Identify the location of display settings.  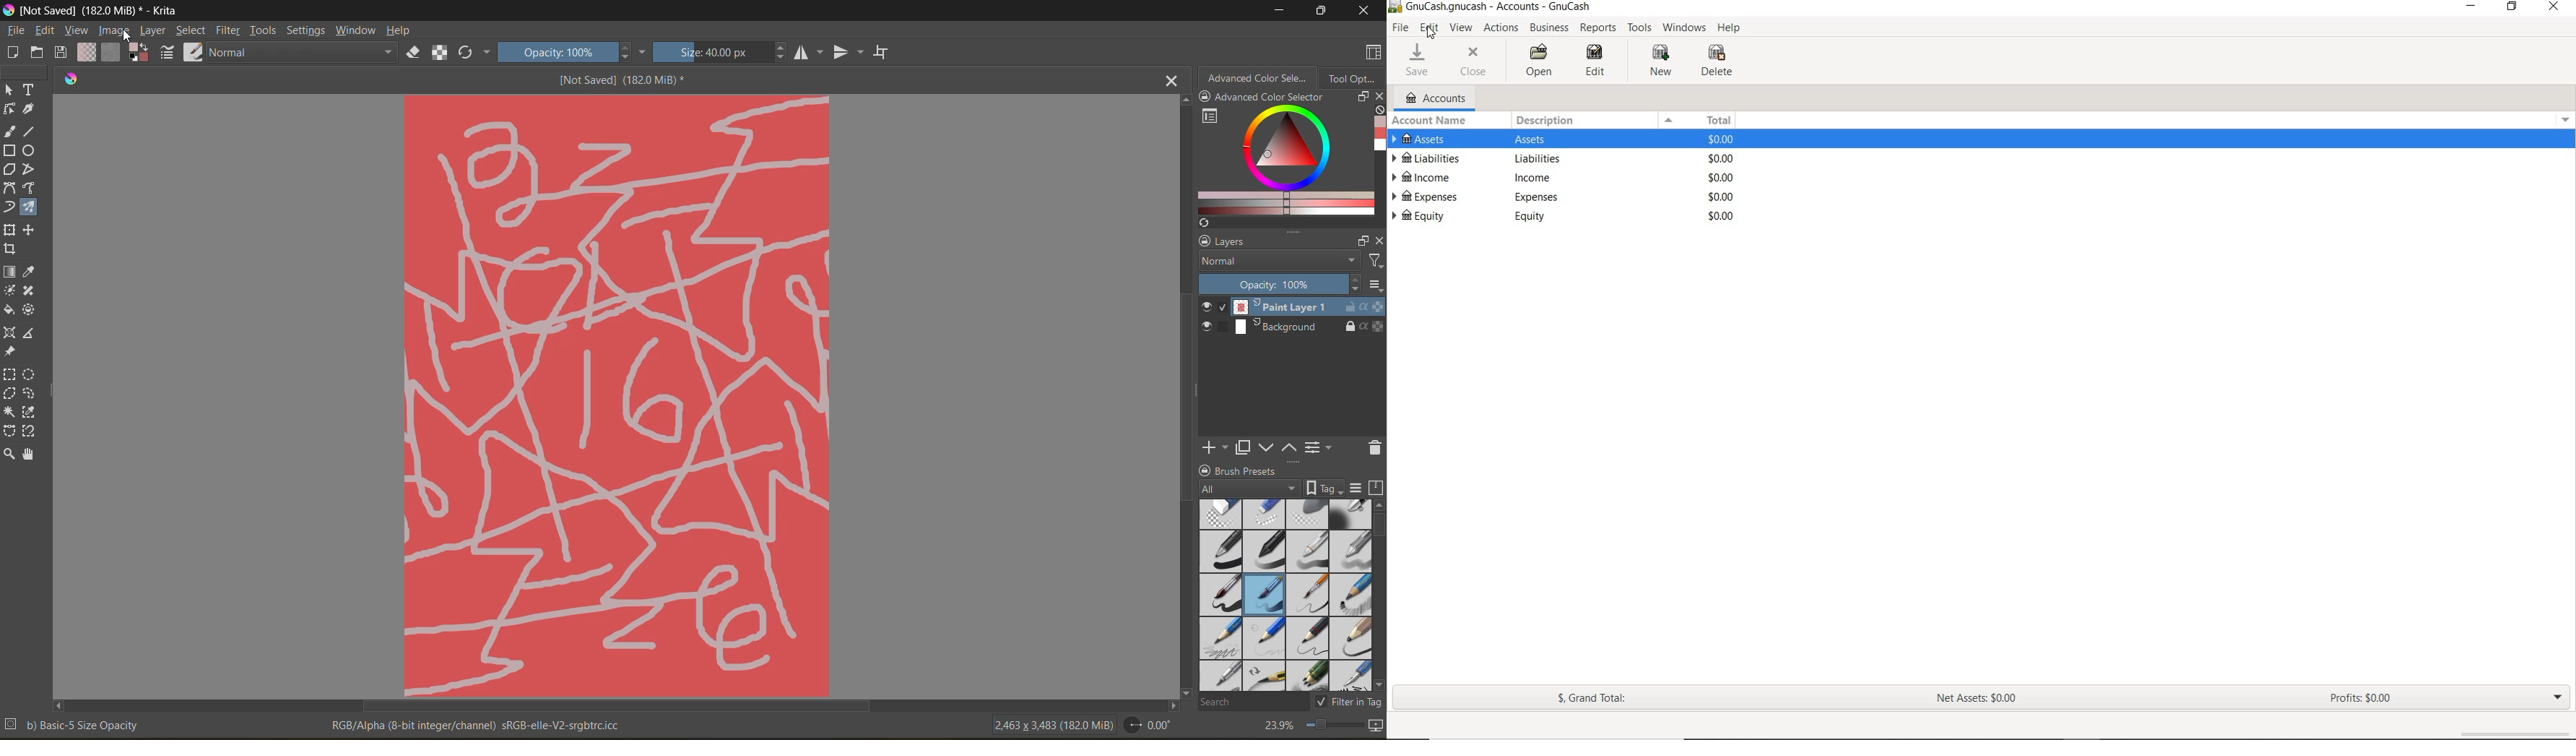
(1357, 489).